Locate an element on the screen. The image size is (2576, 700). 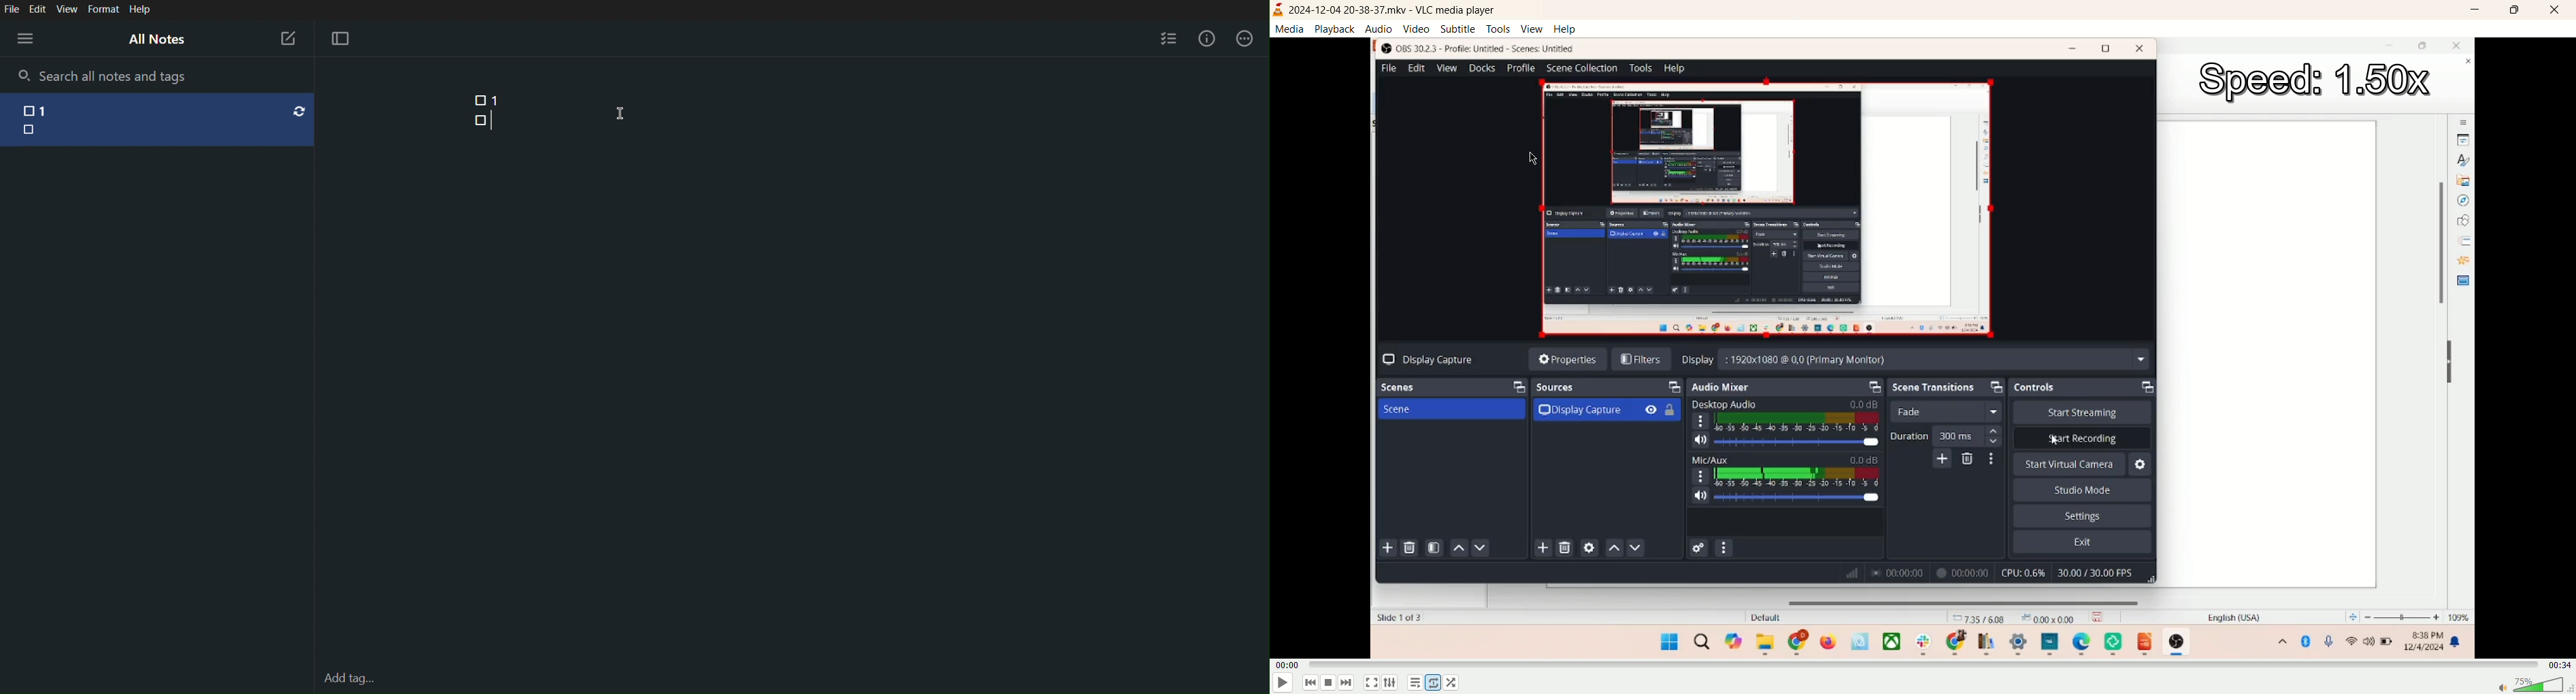
extended settings is located at coordinates (1391, 684).